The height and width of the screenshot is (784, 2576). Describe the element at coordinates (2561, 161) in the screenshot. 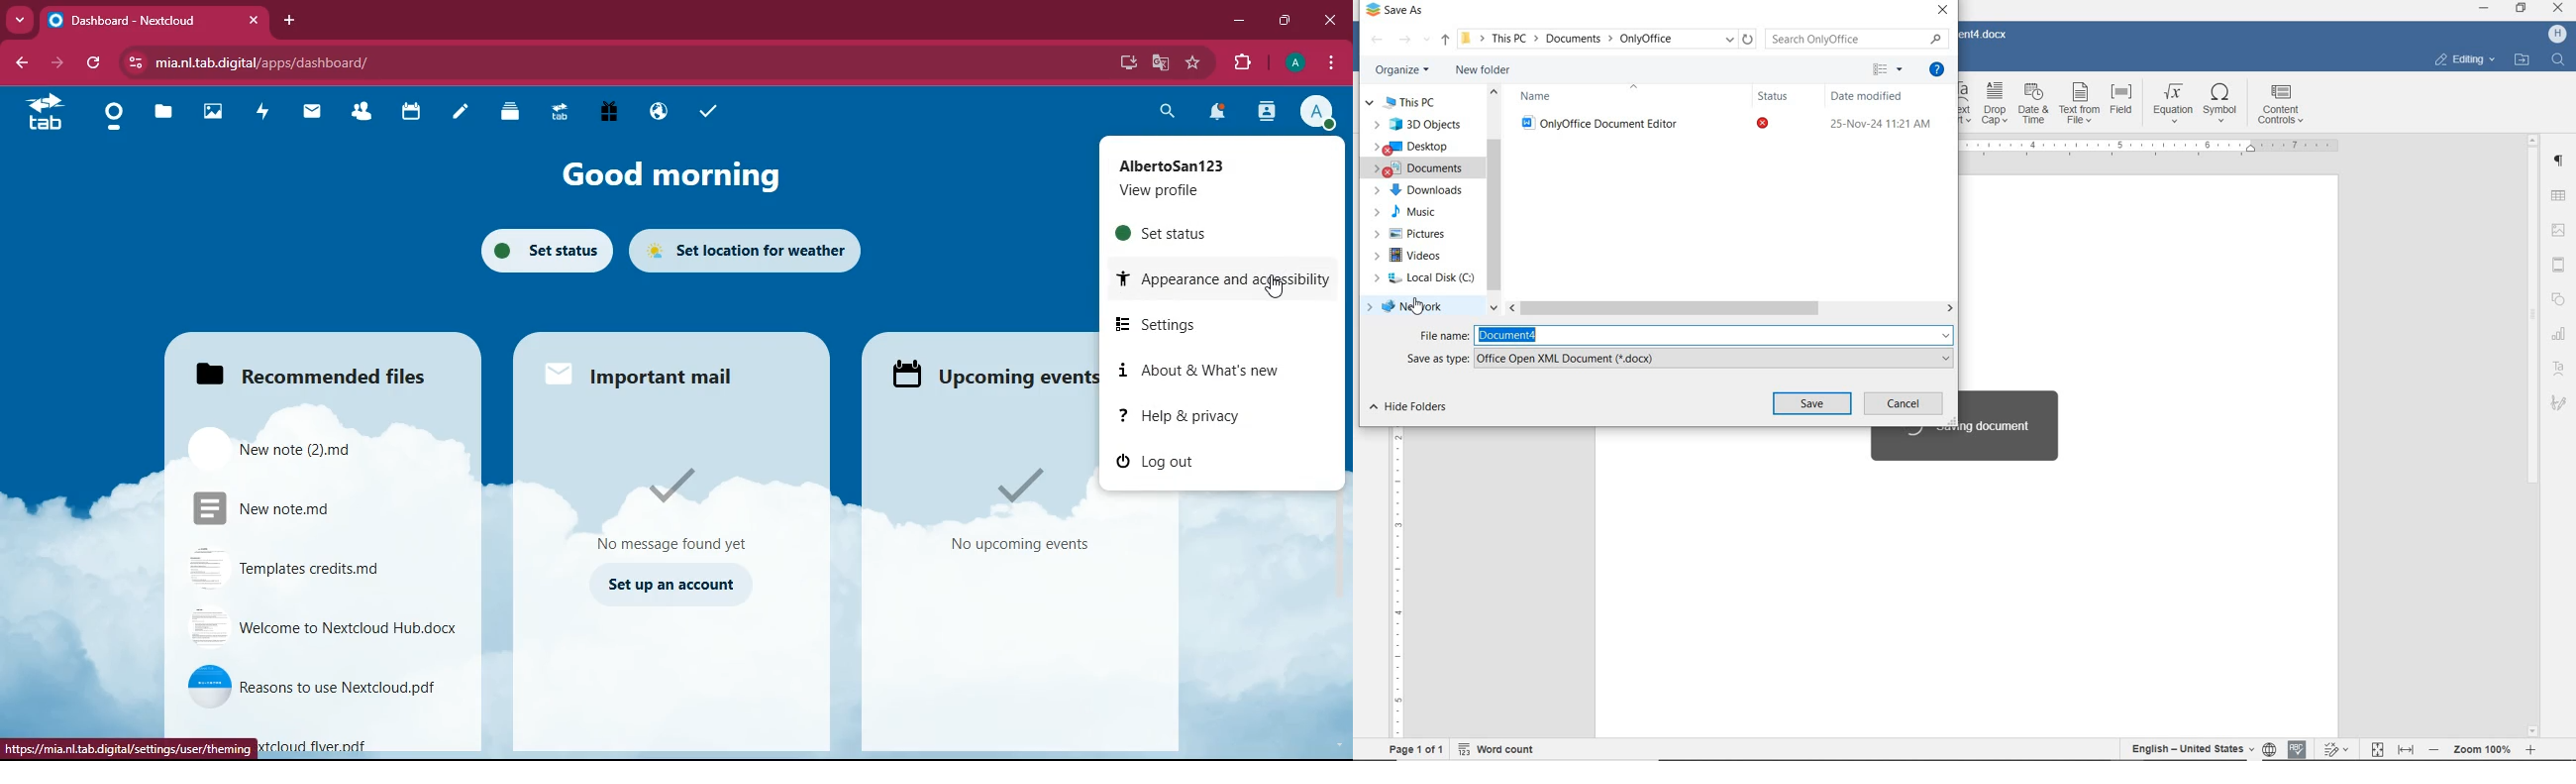

I see `paragraph settings` at that location.